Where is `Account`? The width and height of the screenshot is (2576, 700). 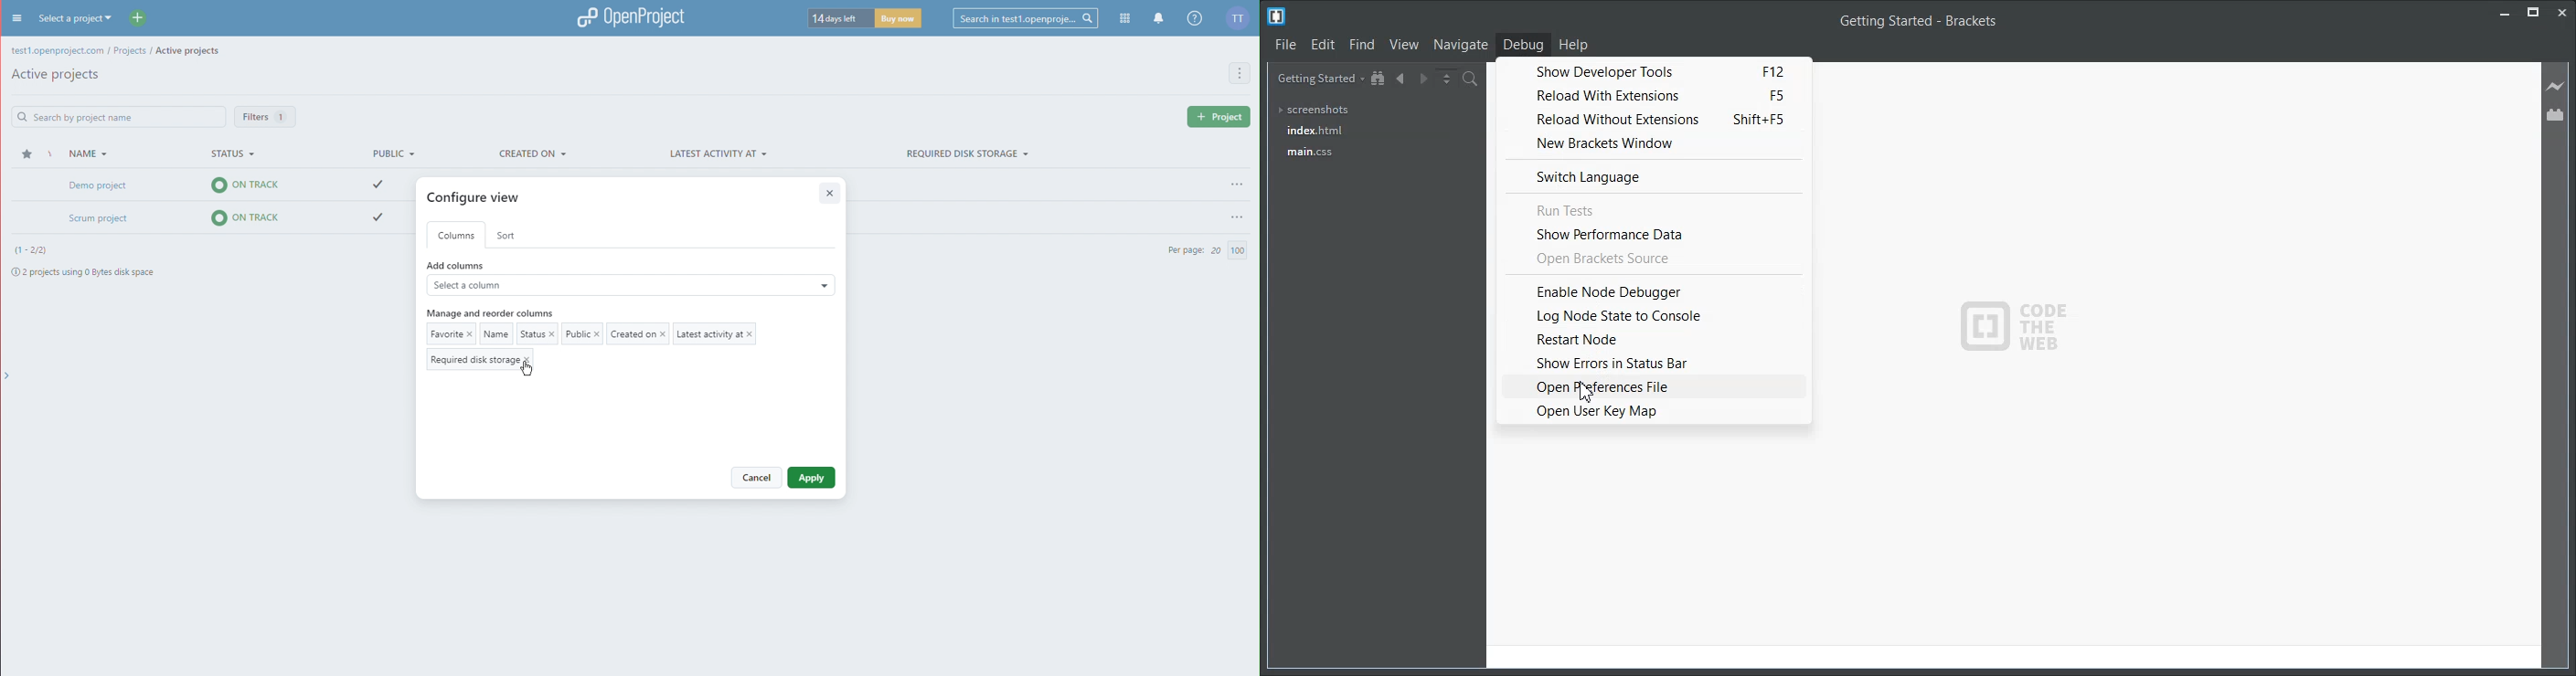
Account is located at coordinates (1241, 19).